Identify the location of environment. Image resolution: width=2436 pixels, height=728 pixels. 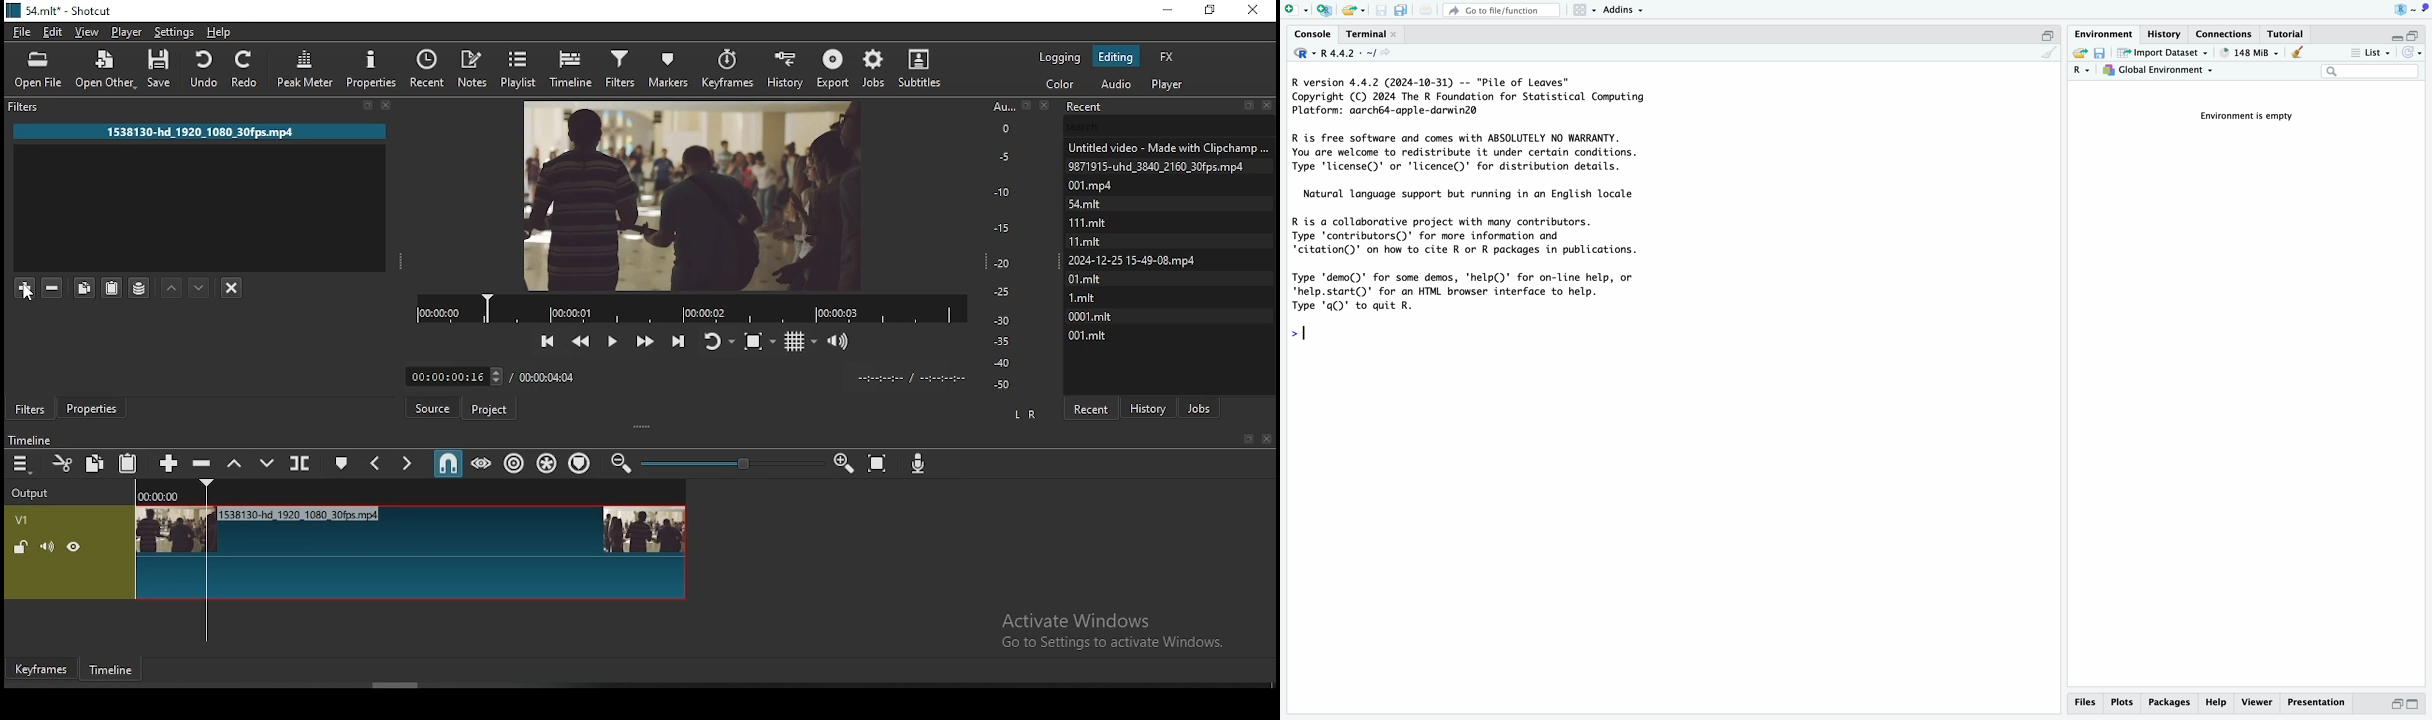
(2105, 32).